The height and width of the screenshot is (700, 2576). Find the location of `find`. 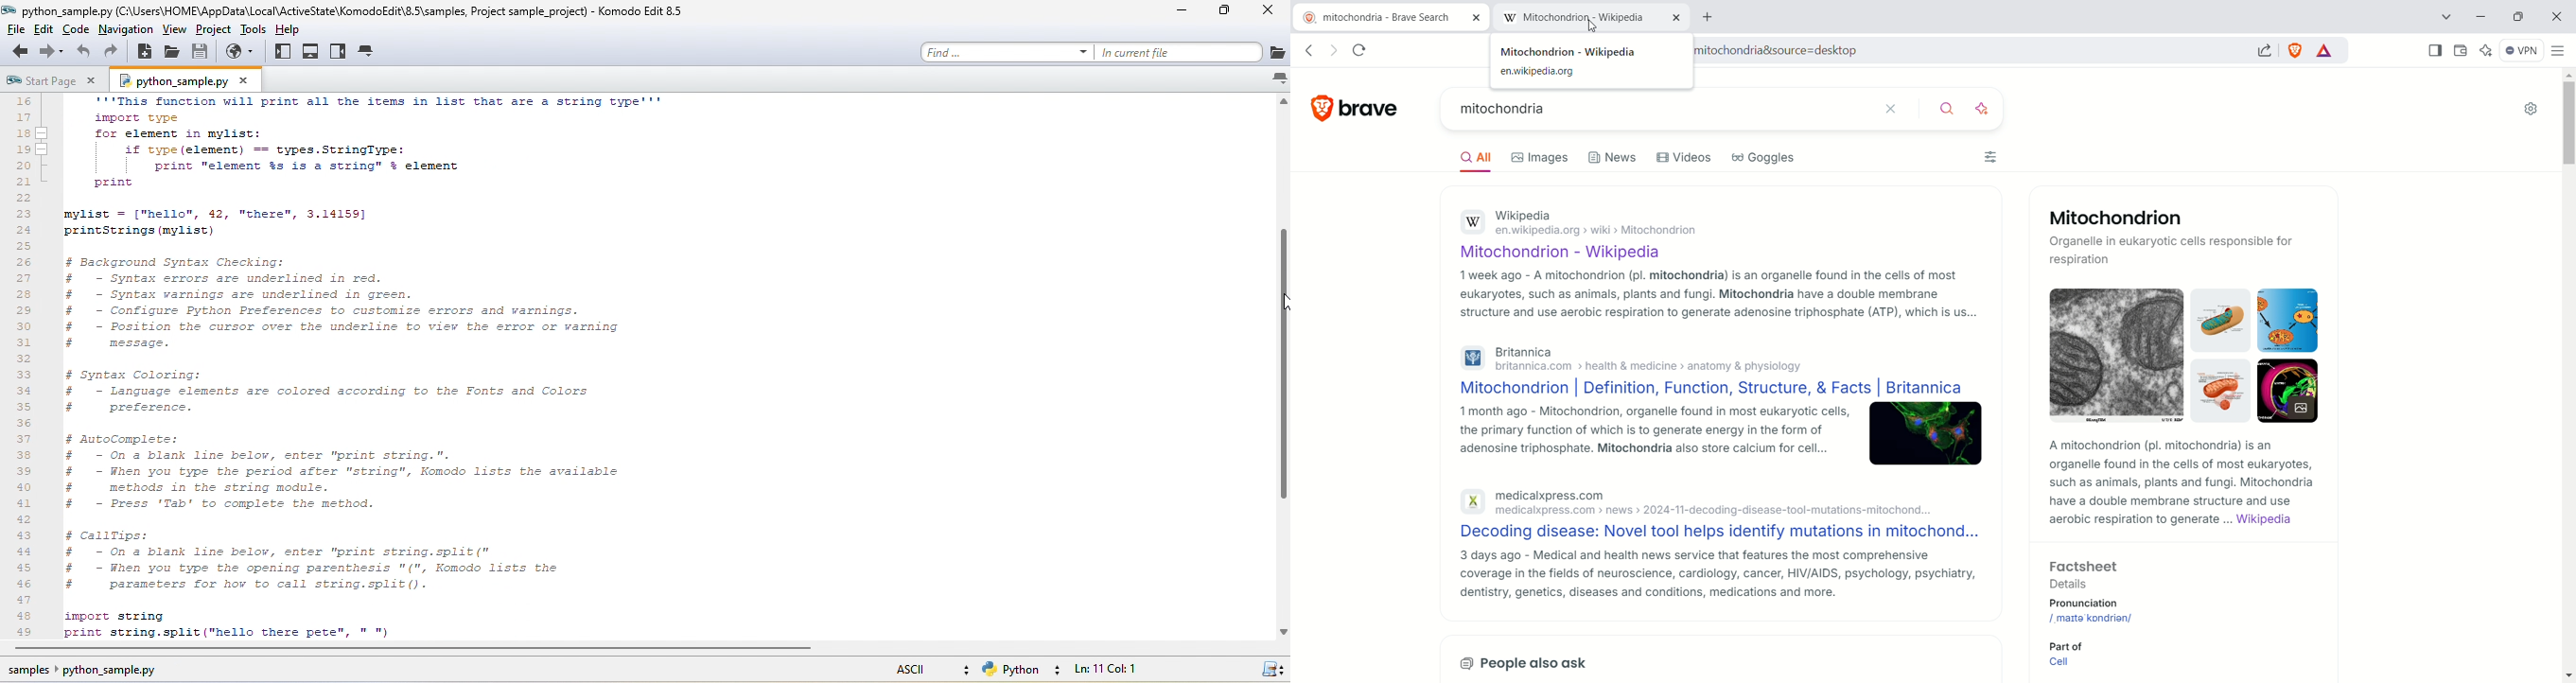

find is located at coordinates (1007, 52).